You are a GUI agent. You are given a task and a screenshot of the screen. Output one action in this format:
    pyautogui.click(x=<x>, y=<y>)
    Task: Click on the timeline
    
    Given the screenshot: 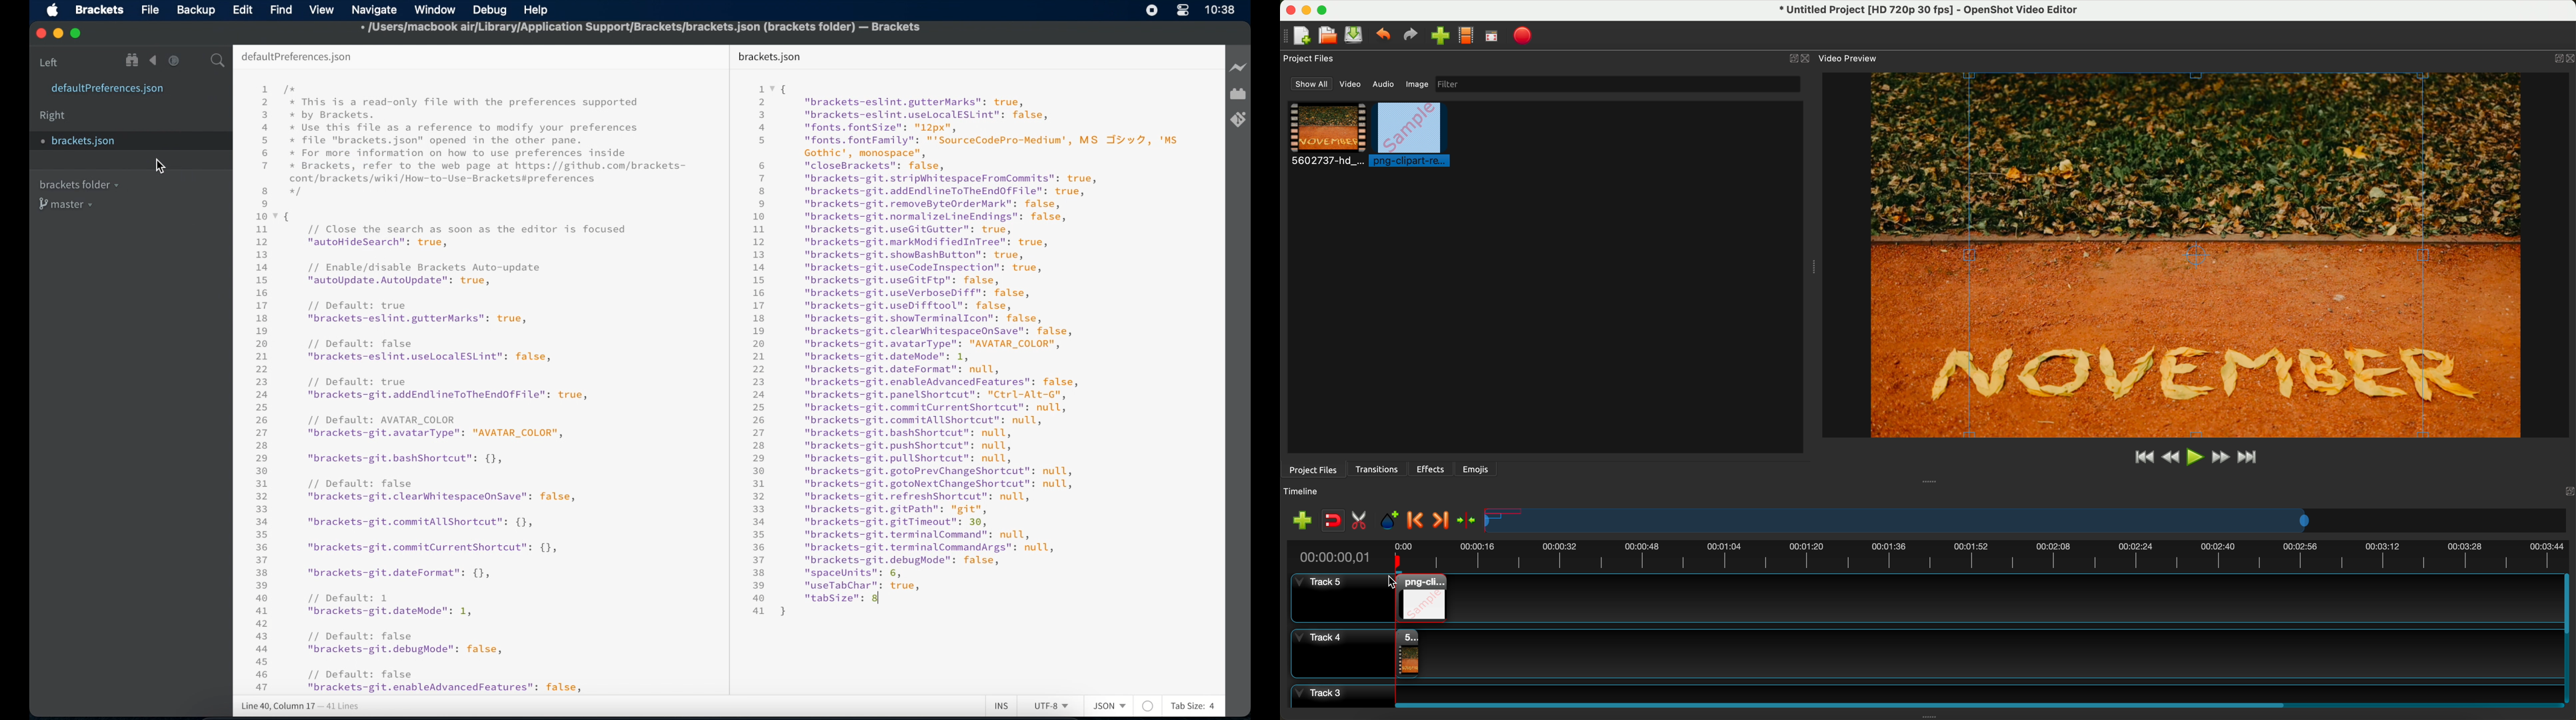 What is the action you would take?
    pyautogui.click(x=1307, y=492)
    